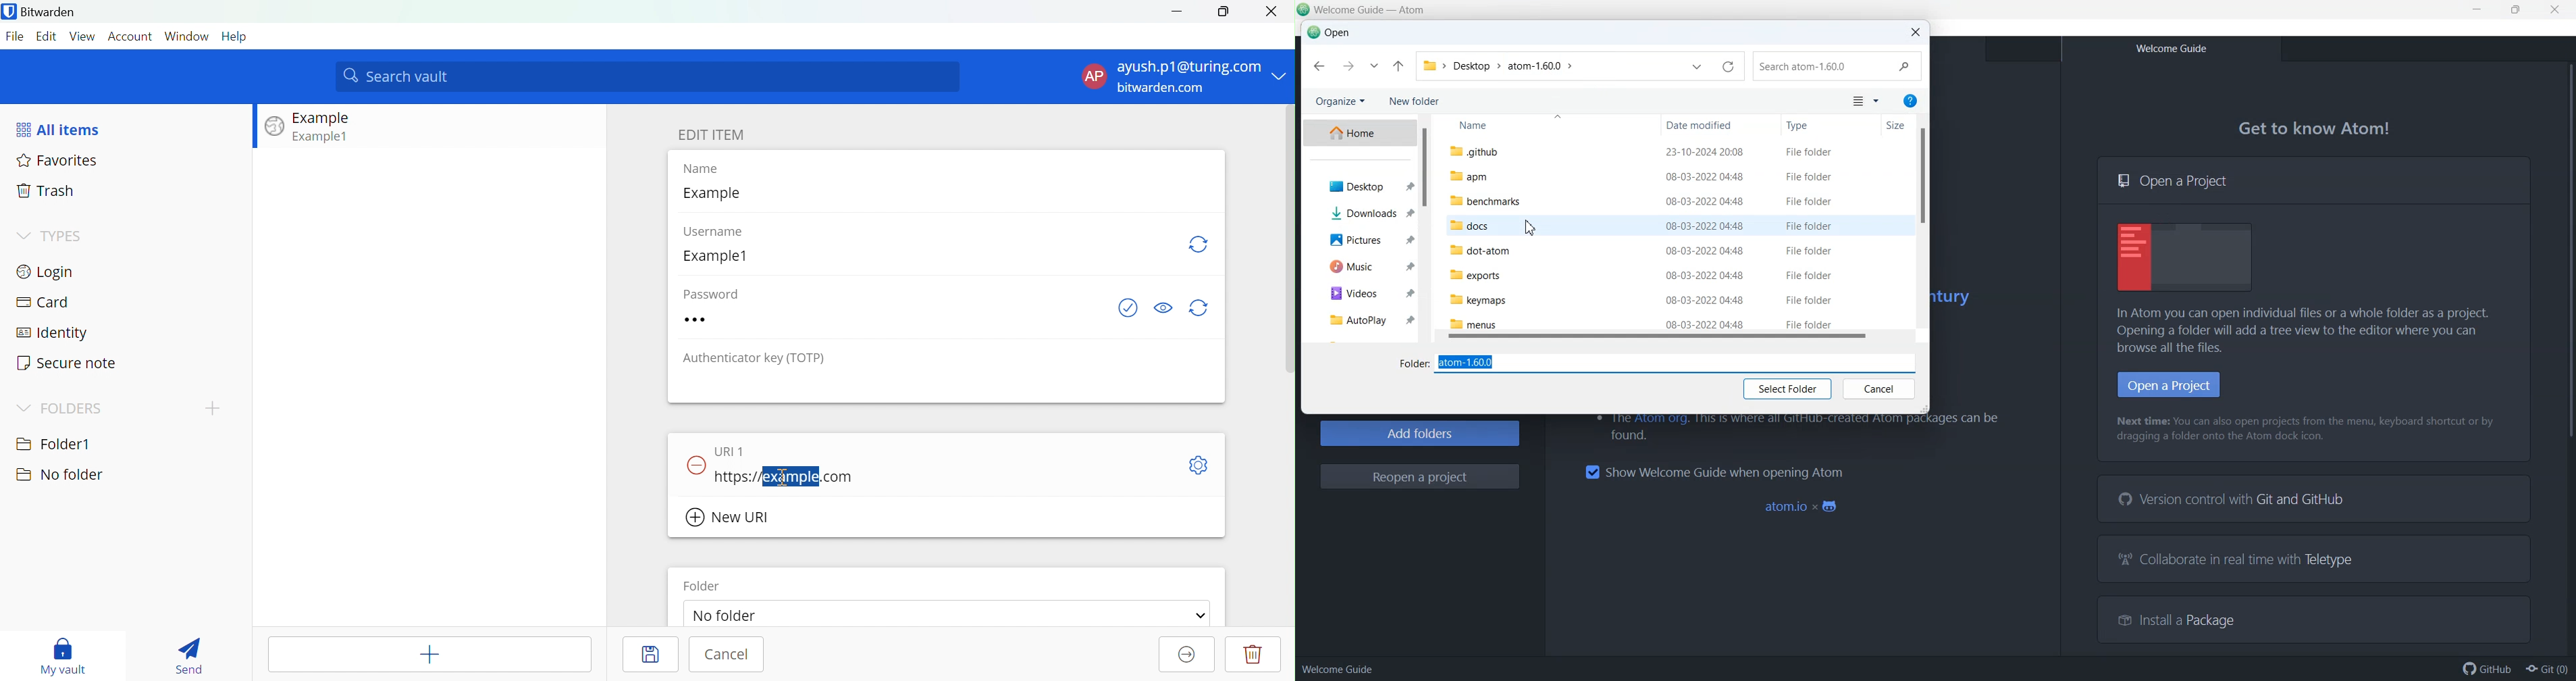 The width and height of the screenshot is (2576, 700). I want to click on Welcome Guide, so click(2171, 49).